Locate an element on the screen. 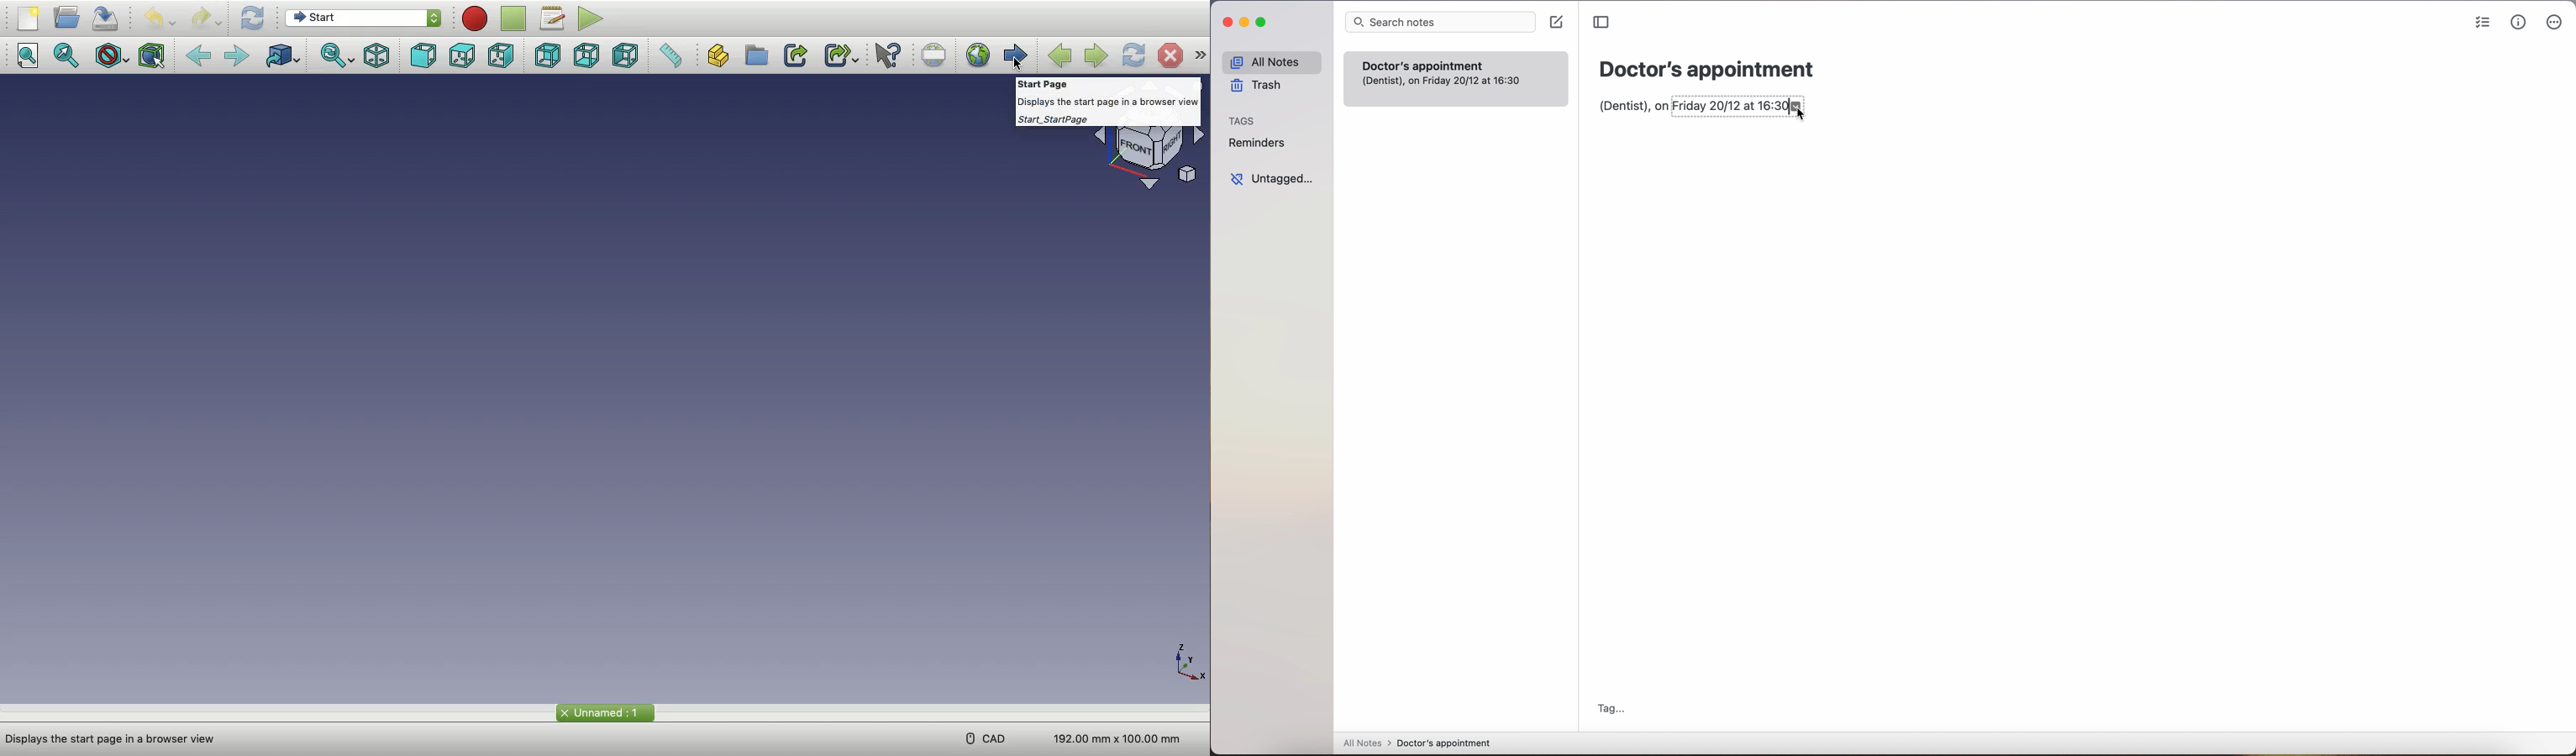 The image size is (2576, 756). Create part is located at coordinates (723, 56).